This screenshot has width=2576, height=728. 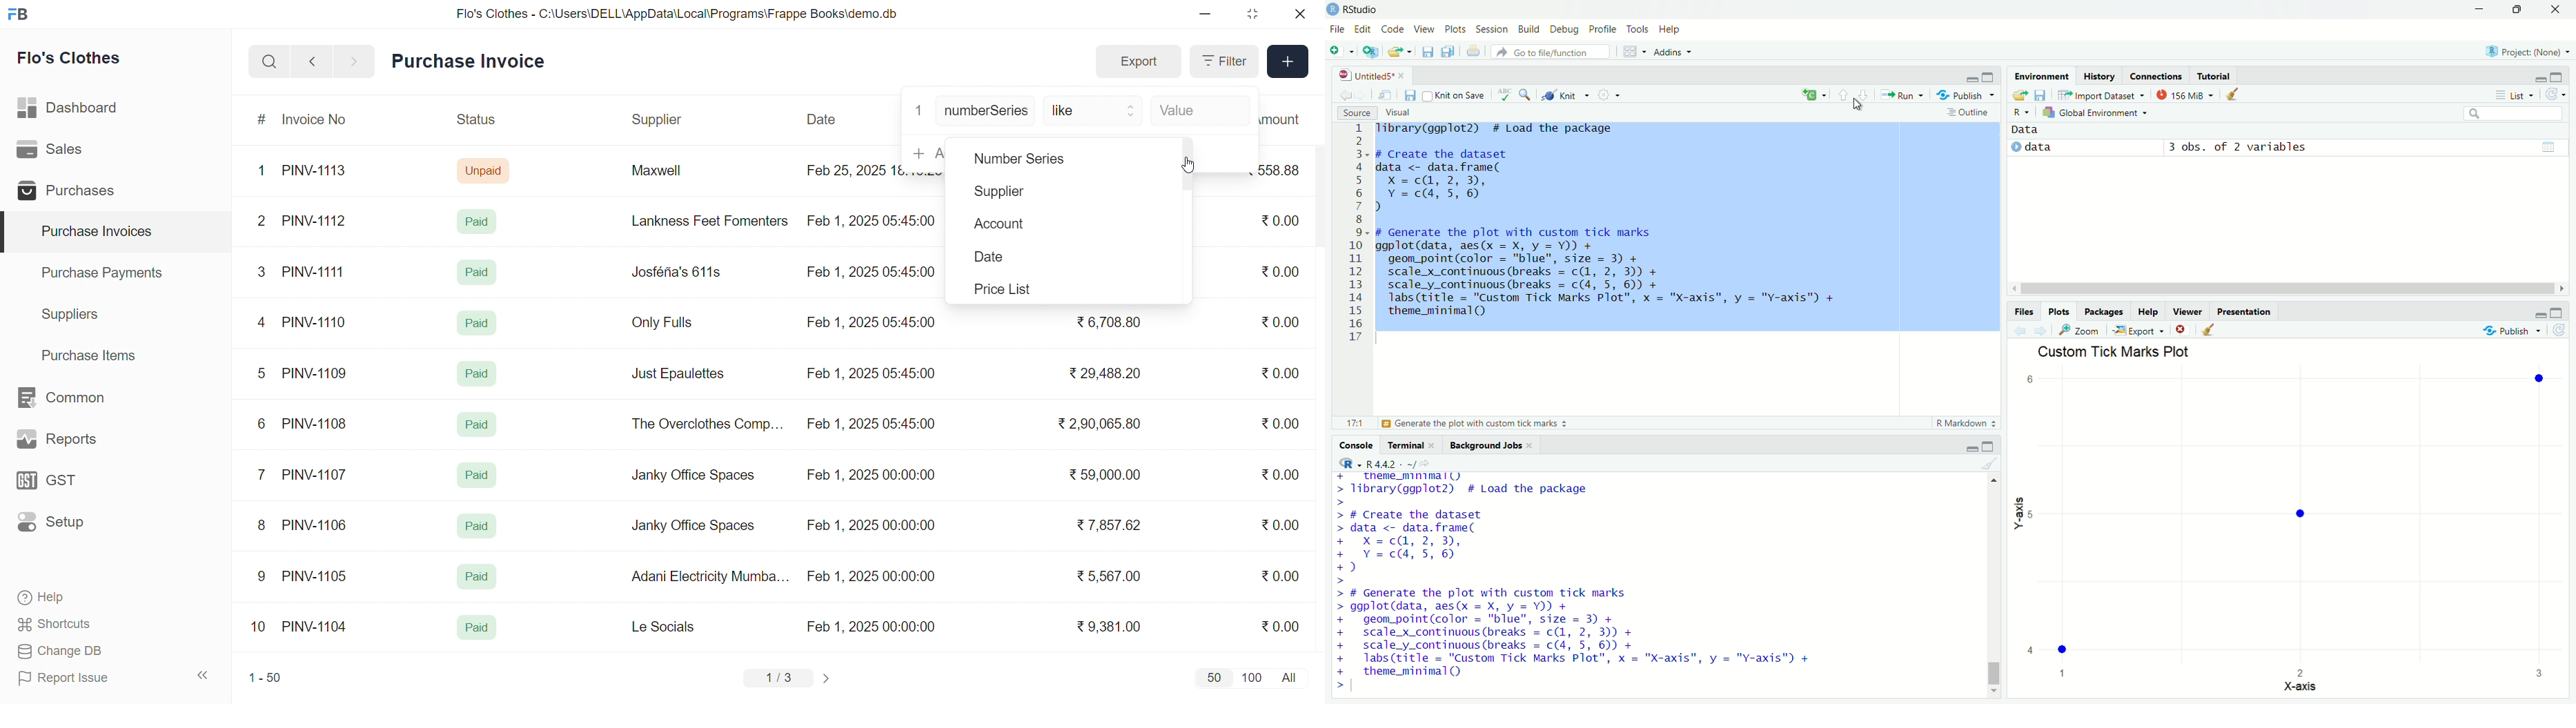 What do you see at coordinates (204, 676) in the screenshot?
I see `collapse sidebar` at bounding box center [204, 676].